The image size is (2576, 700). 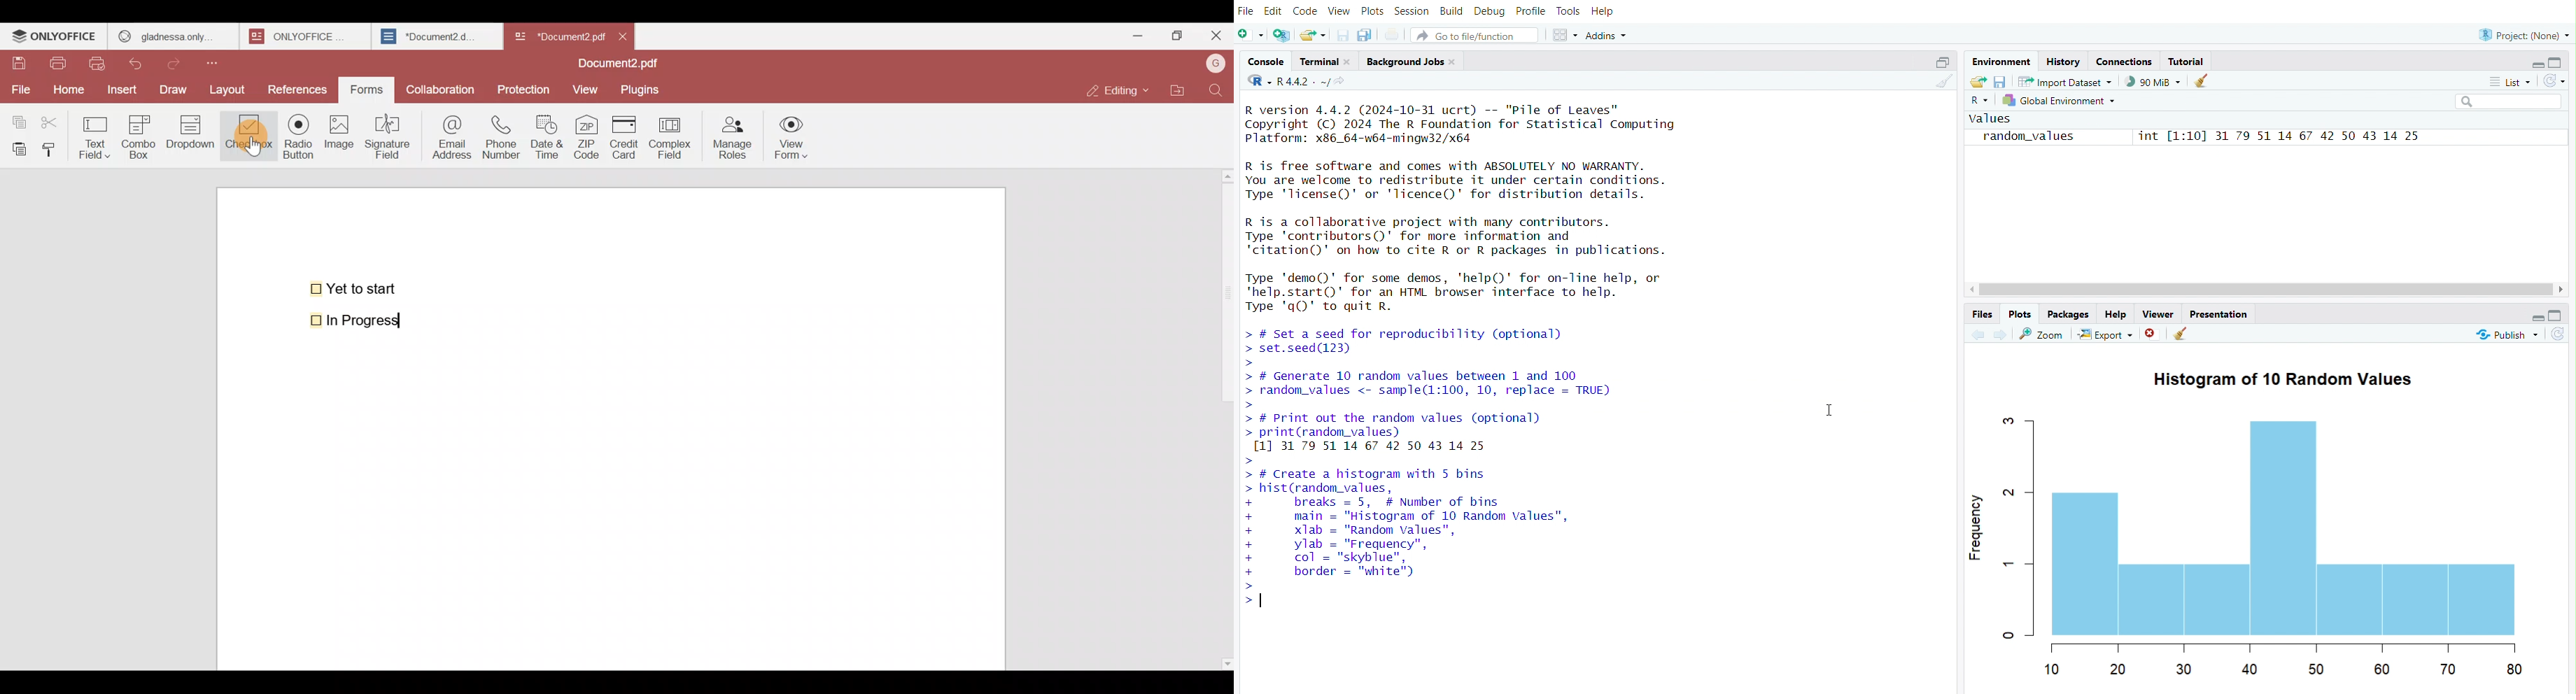 What do you see at coordinates (1251, 35) in the screenshot?
I see `new file` at bounding box center [1251, 35].